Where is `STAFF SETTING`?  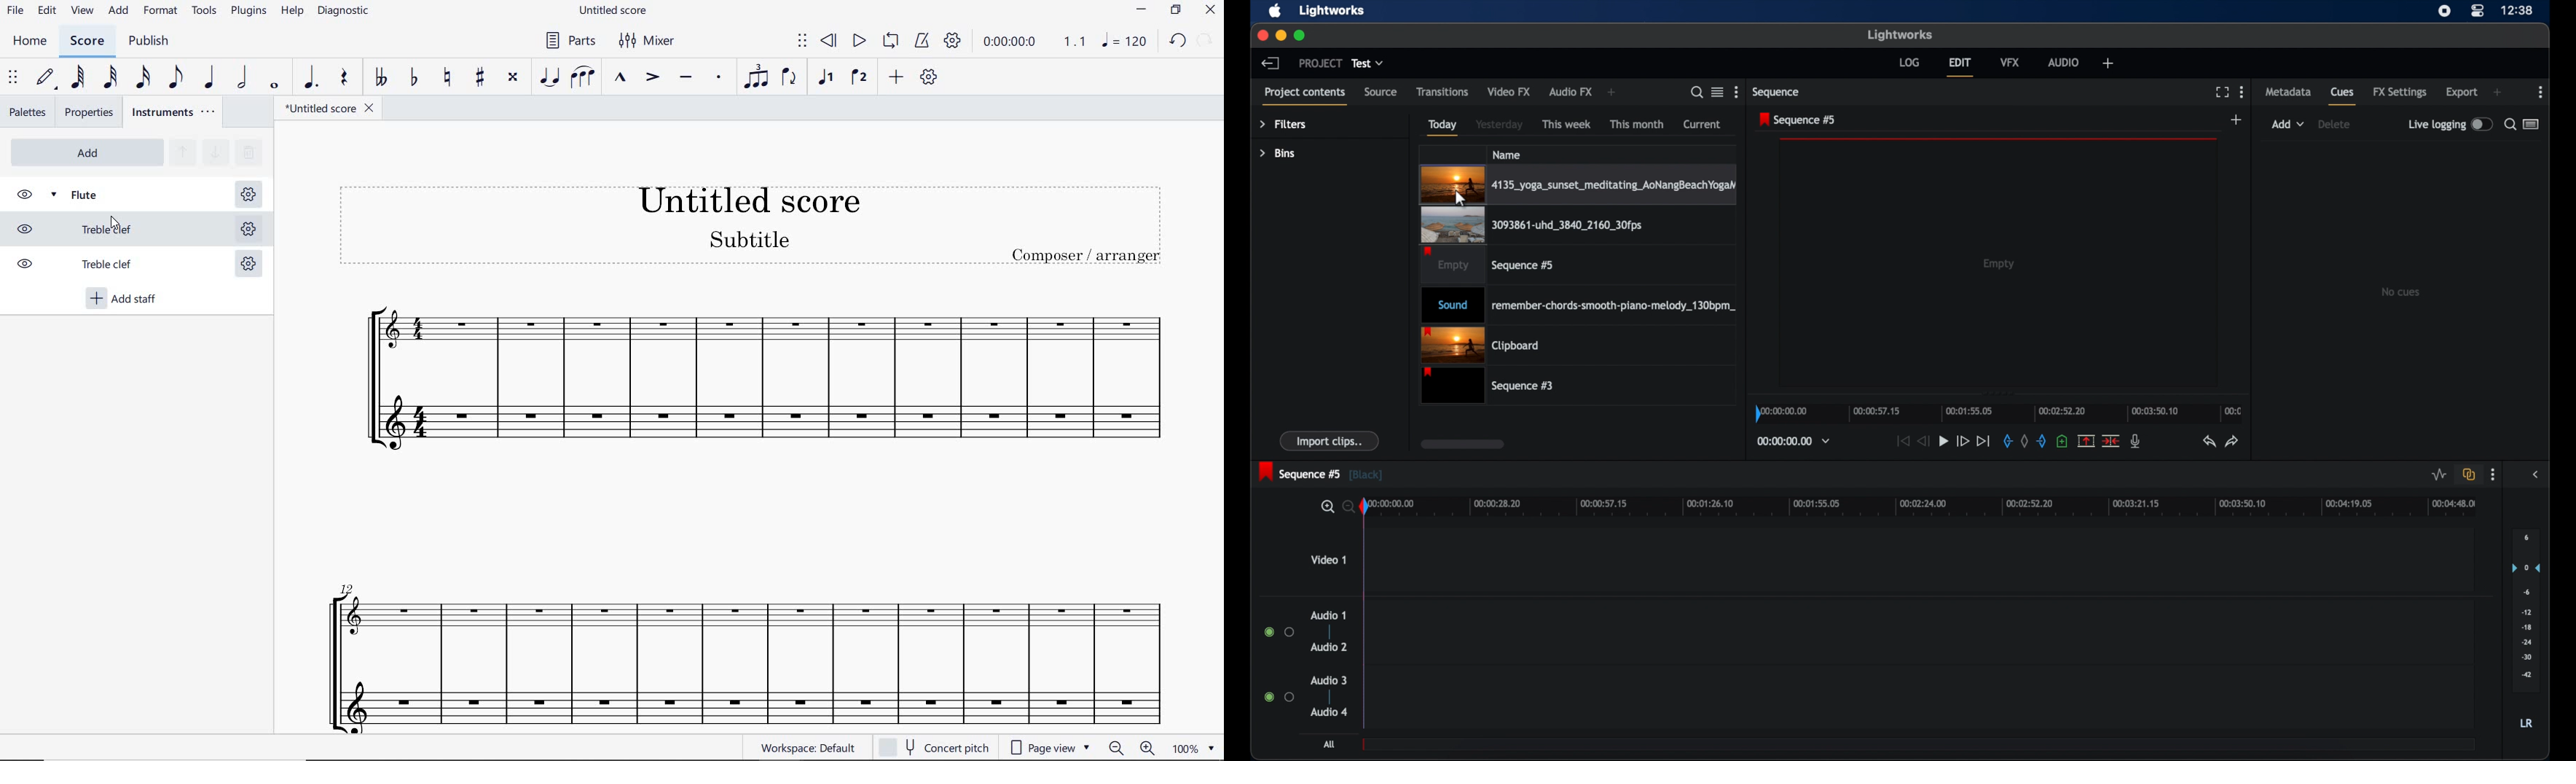 STAFF SETTING is located at coordinates (247, 195).